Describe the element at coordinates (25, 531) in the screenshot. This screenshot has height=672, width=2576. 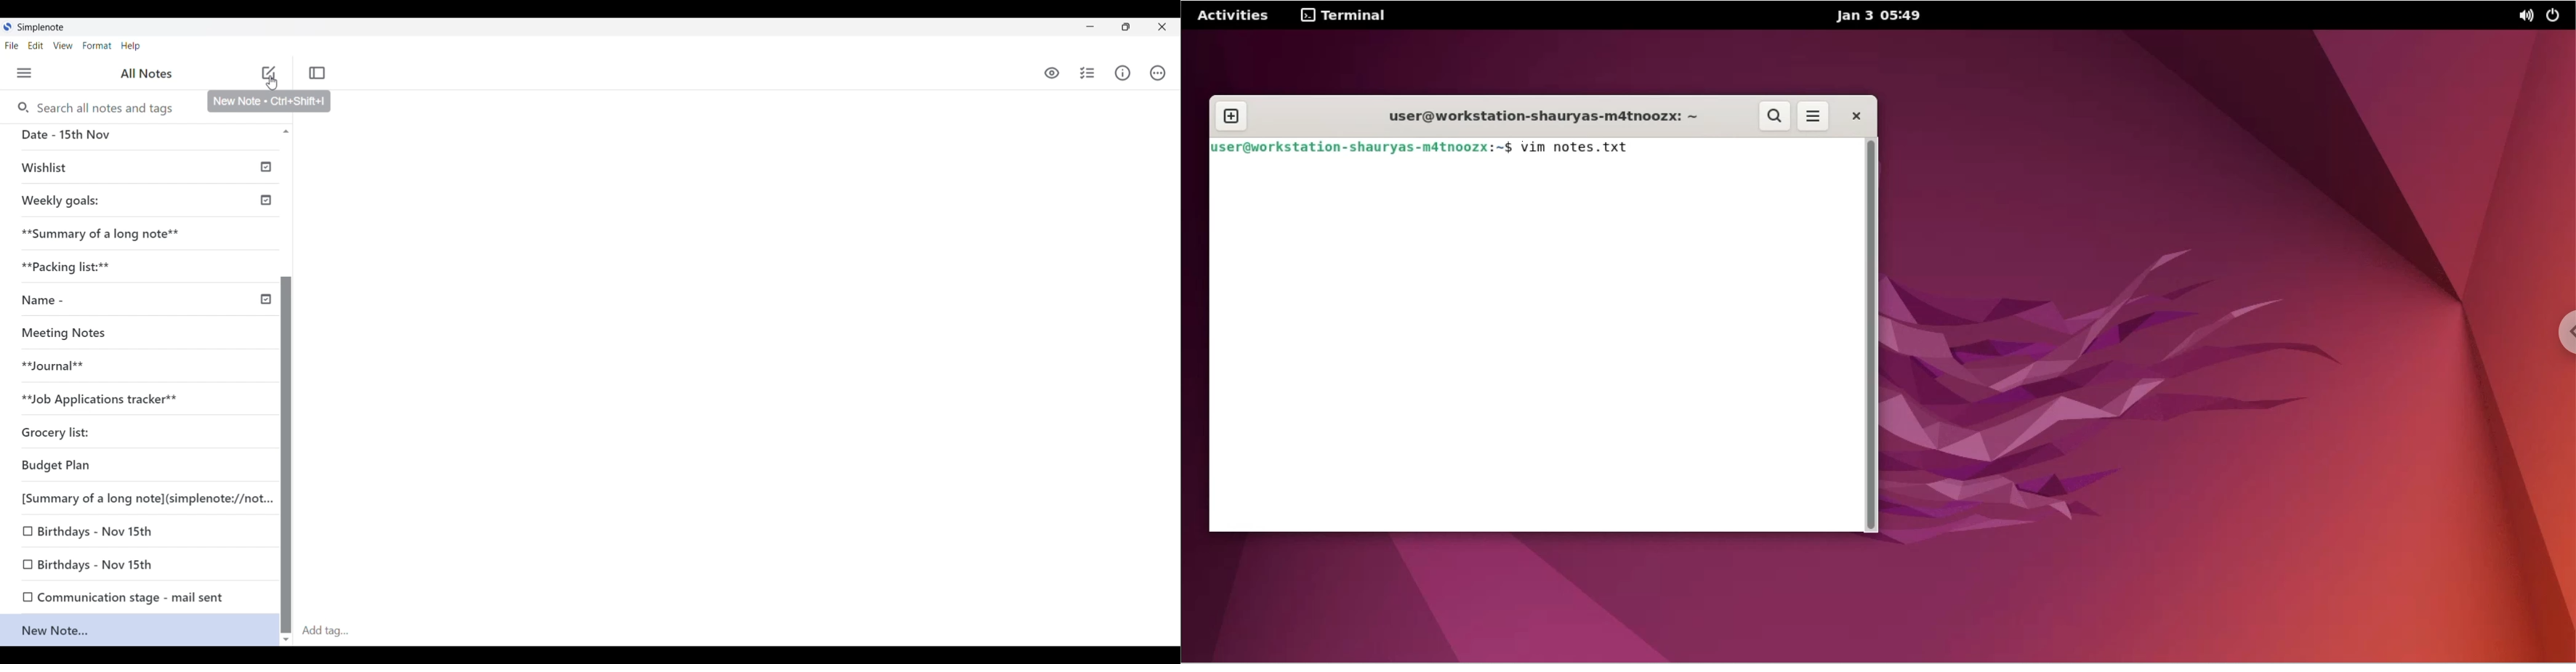
I see `checkbox` at that location.